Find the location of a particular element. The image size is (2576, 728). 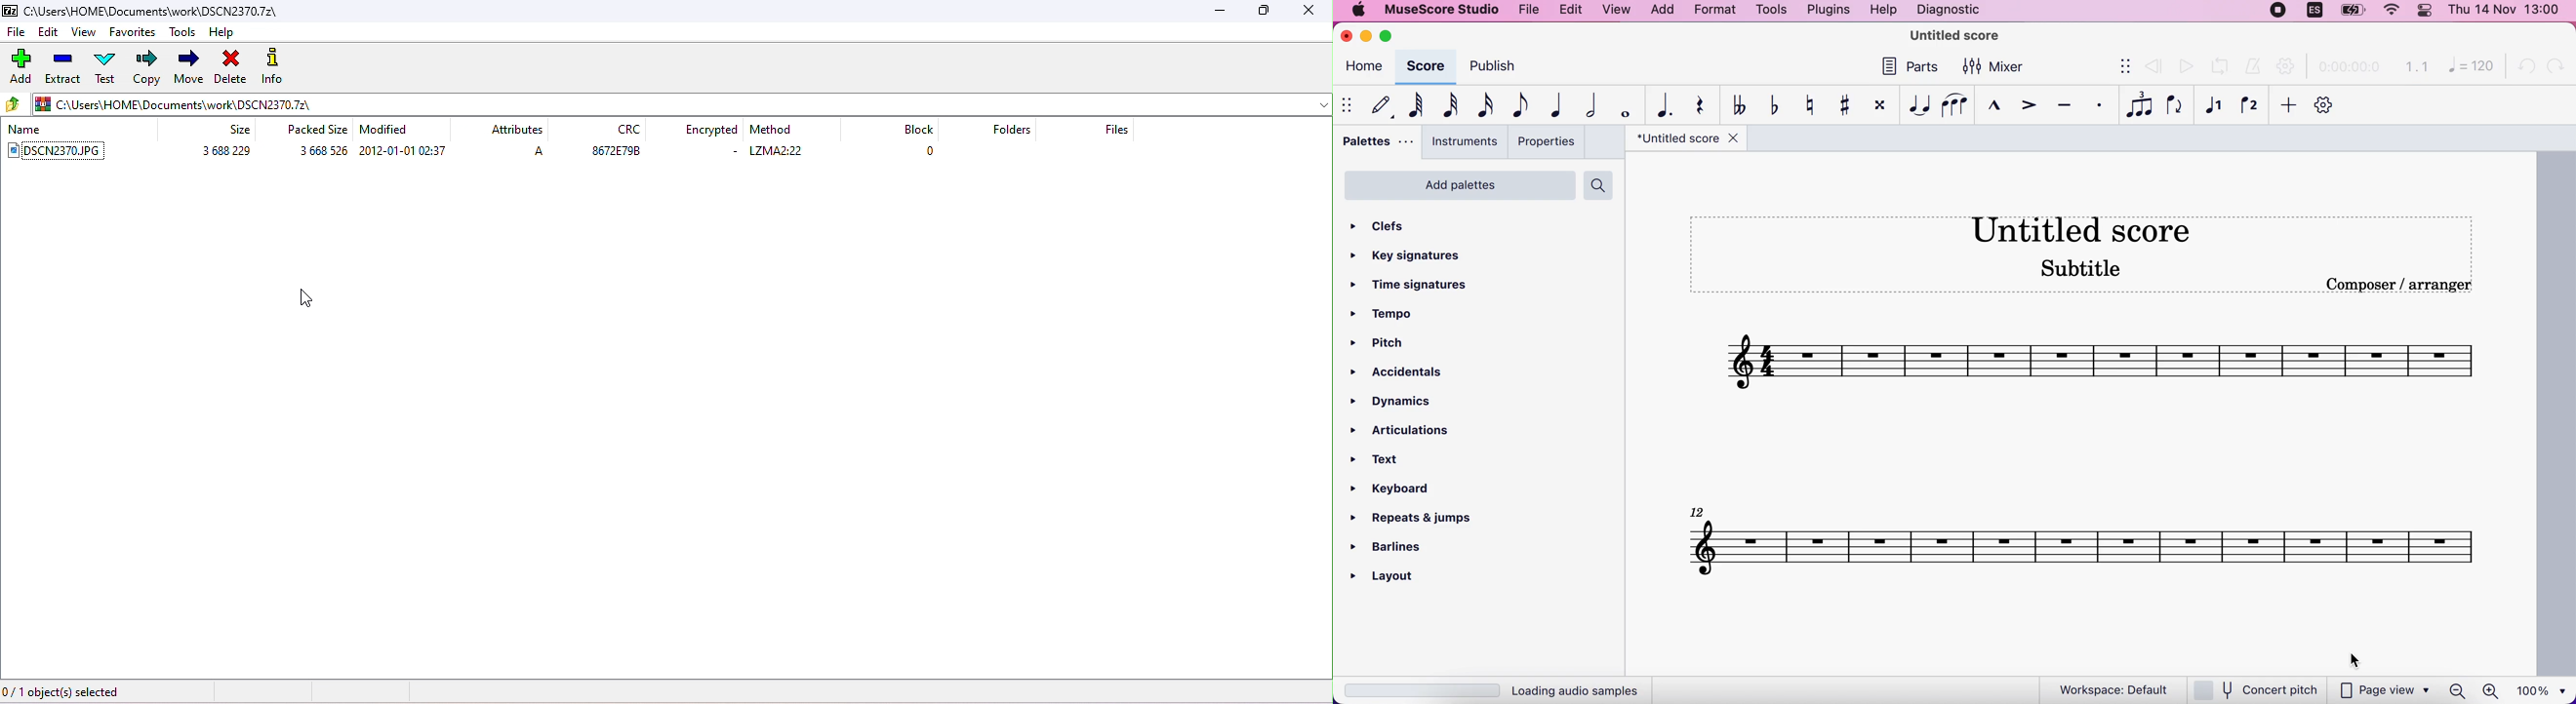

close is located at coordinates (1347, 38).